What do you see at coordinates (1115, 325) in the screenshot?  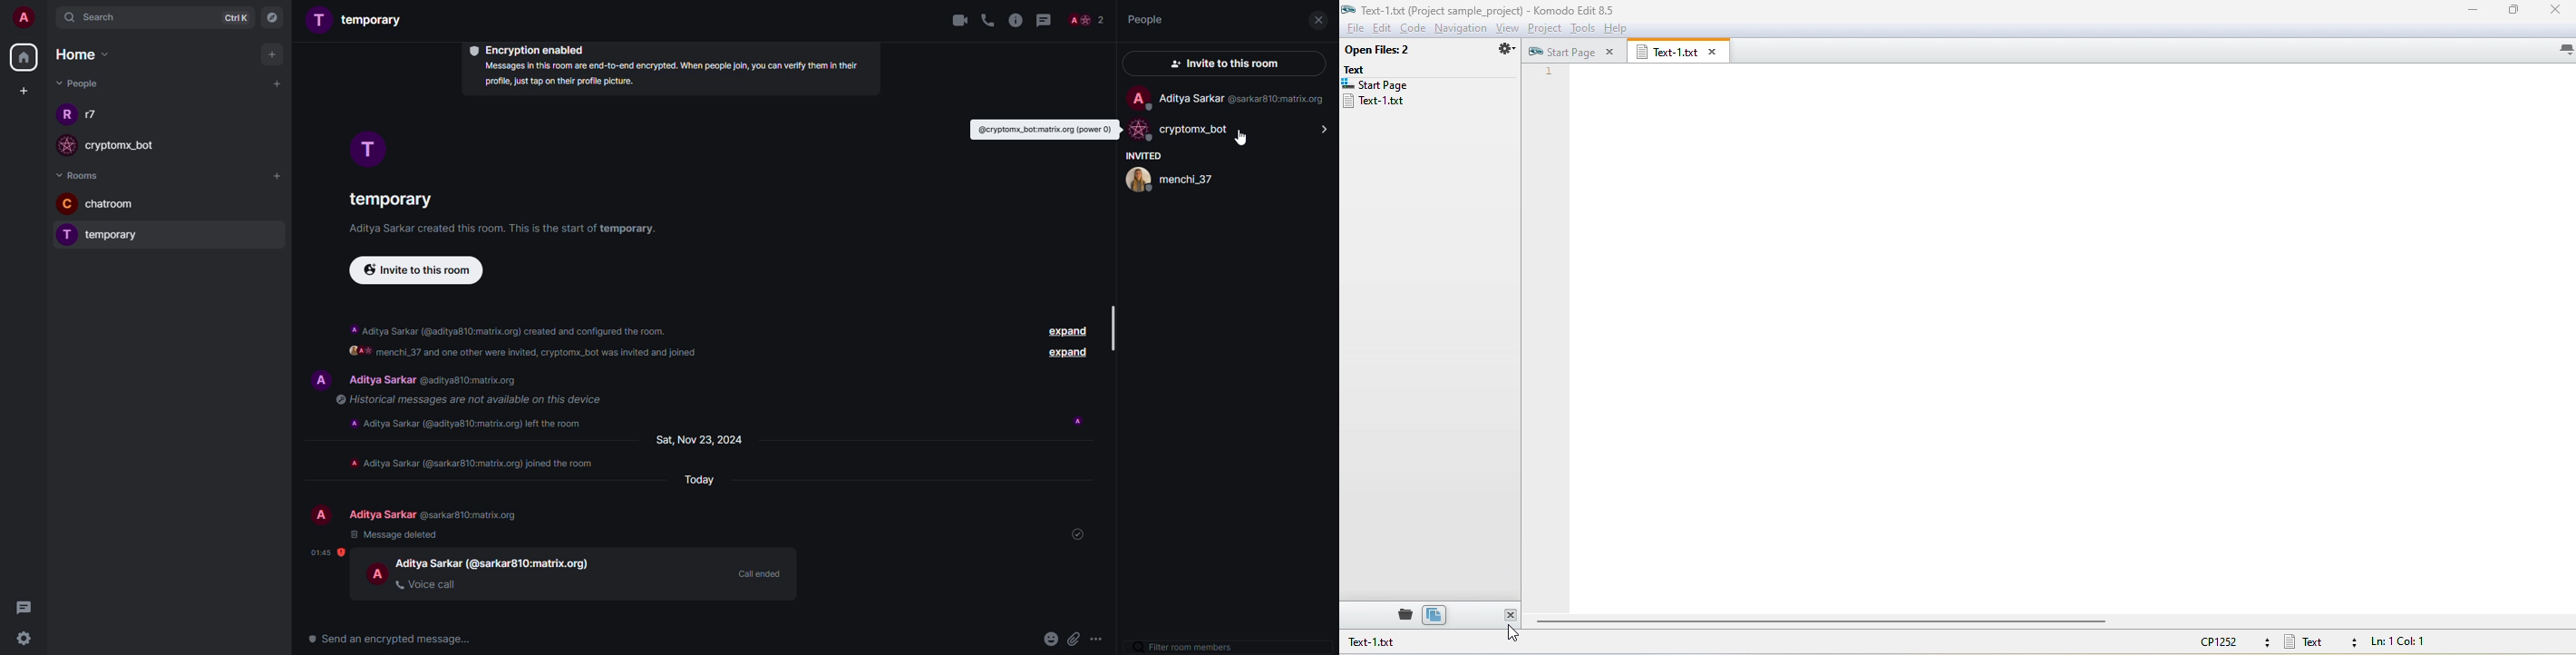 I see `scrollbar` at bounding box center [1115, 325].